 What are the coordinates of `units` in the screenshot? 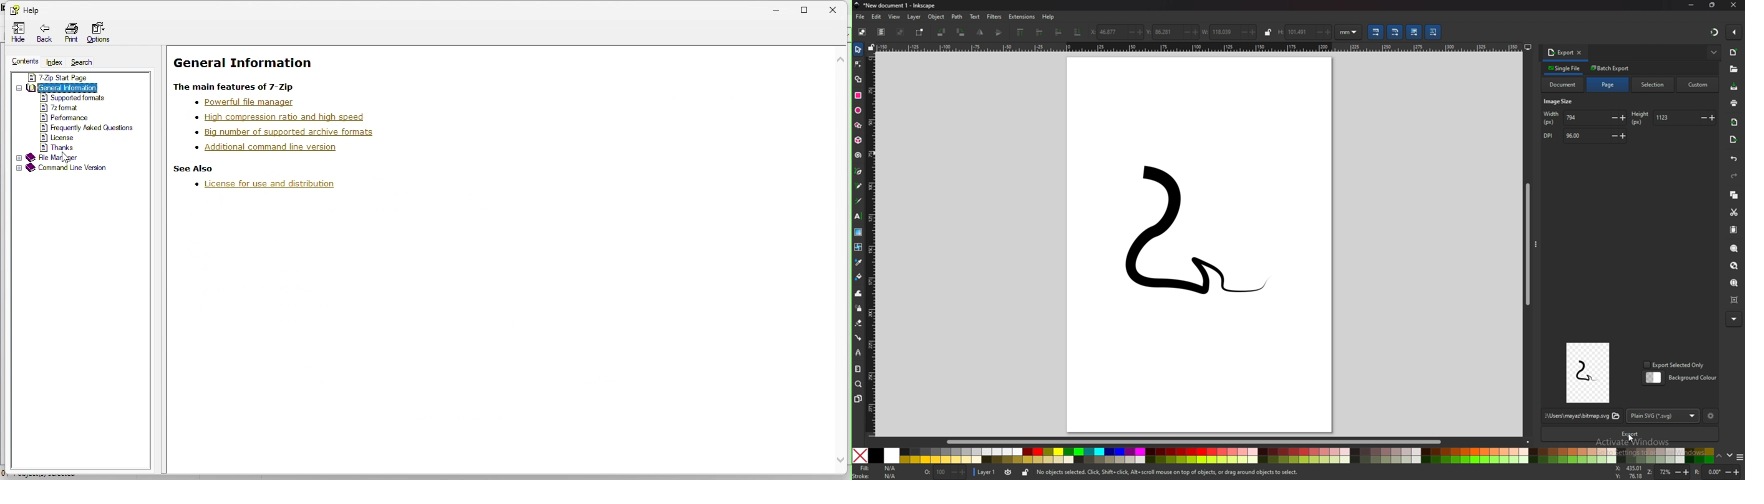 It's located at (1349, 32).